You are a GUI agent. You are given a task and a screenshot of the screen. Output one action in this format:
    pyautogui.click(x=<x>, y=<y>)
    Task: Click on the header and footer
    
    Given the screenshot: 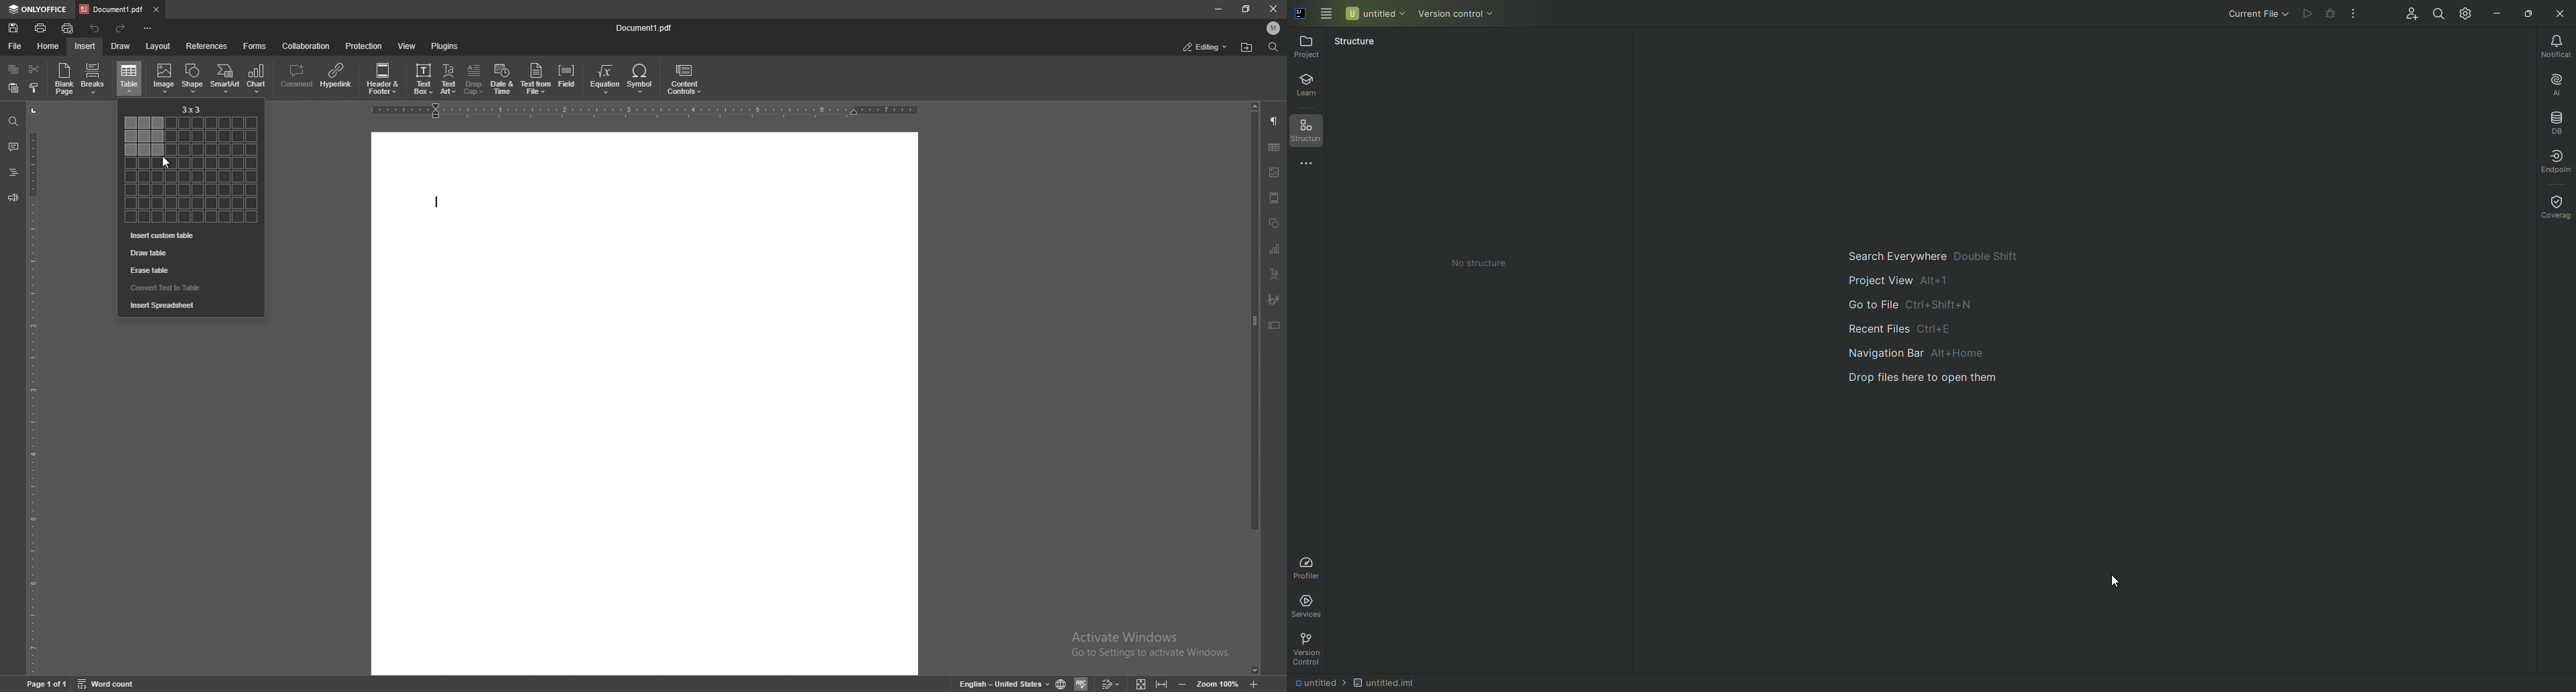 What is the action you would take?
    pyautogui.click(x=384, y=79)
    